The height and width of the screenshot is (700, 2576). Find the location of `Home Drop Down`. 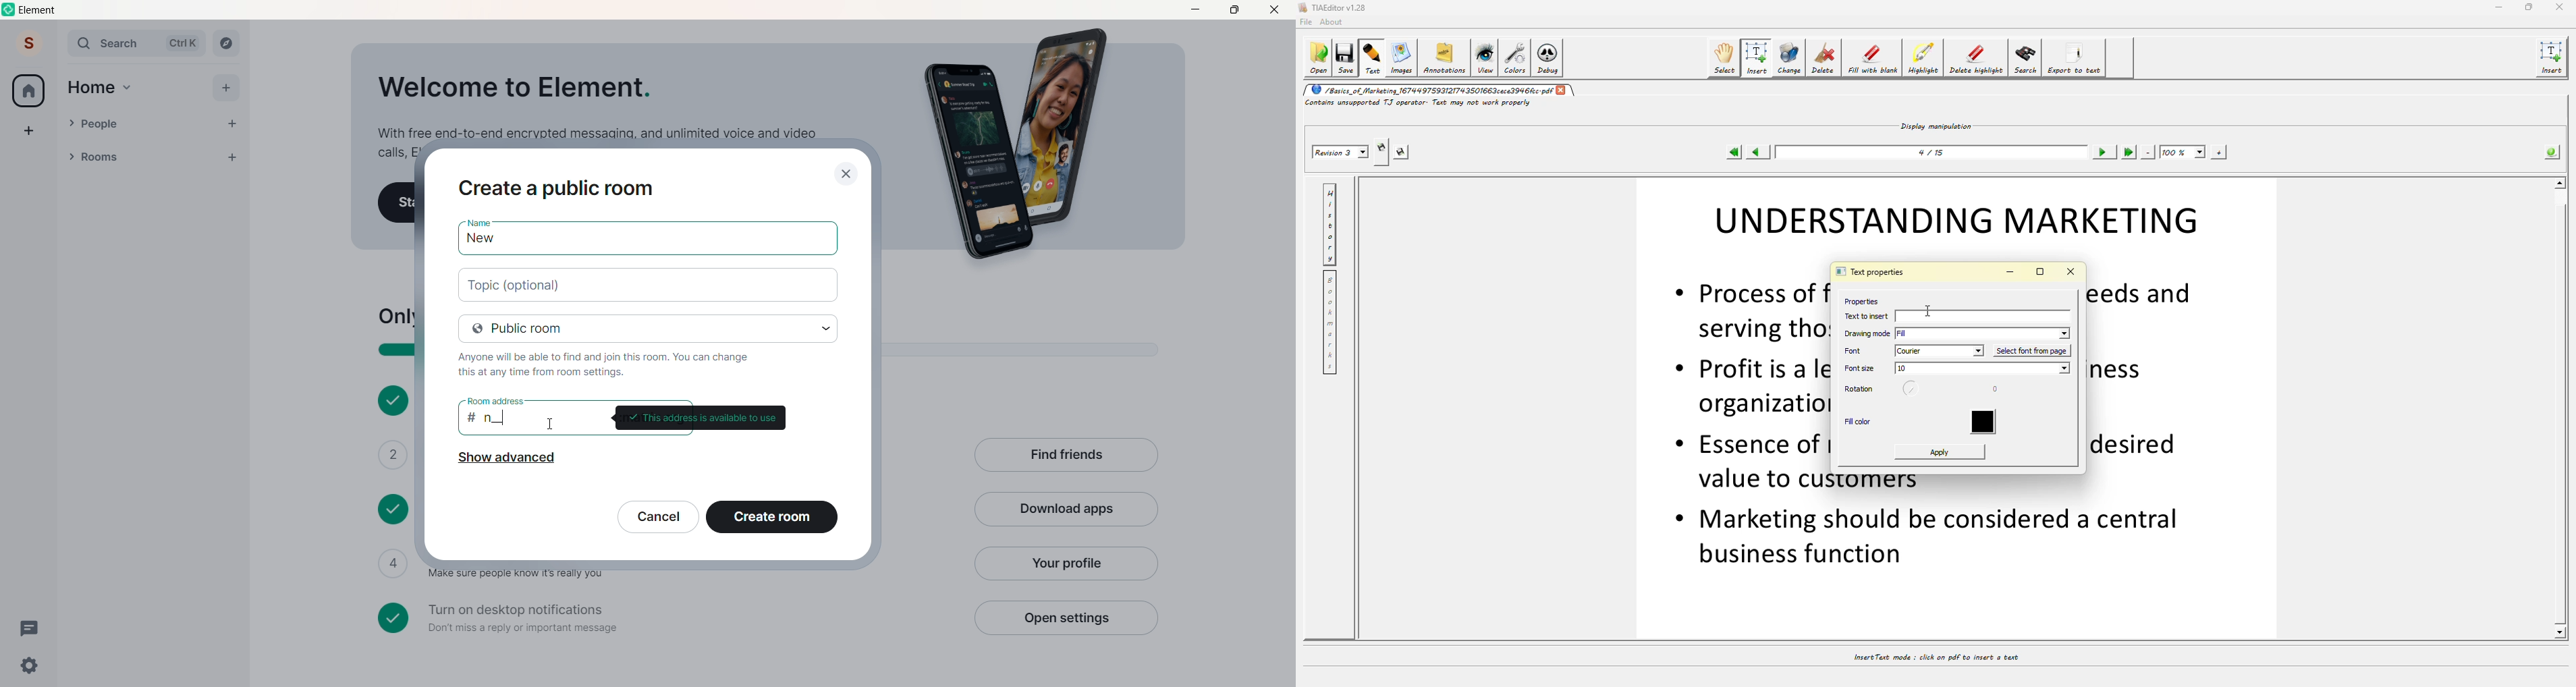

Home Drop Down is located at coordinates (128, 88).